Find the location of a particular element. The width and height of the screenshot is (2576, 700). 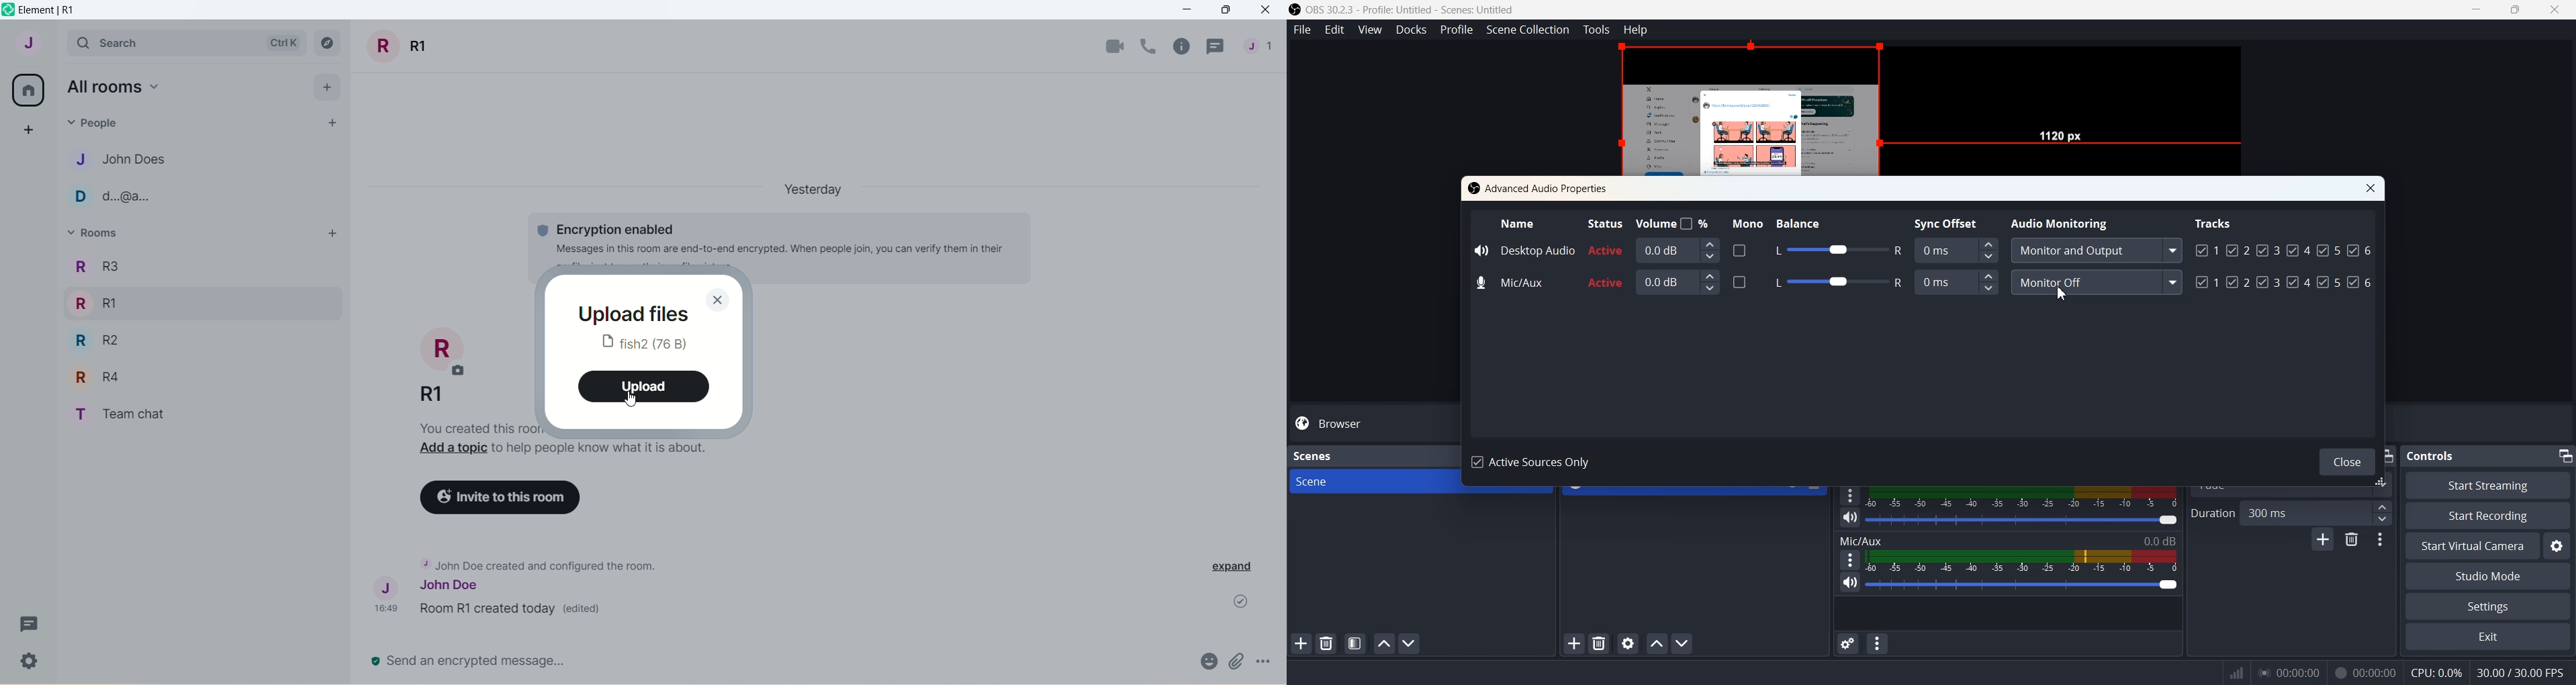

R3 is located at coordinates (101, 270).